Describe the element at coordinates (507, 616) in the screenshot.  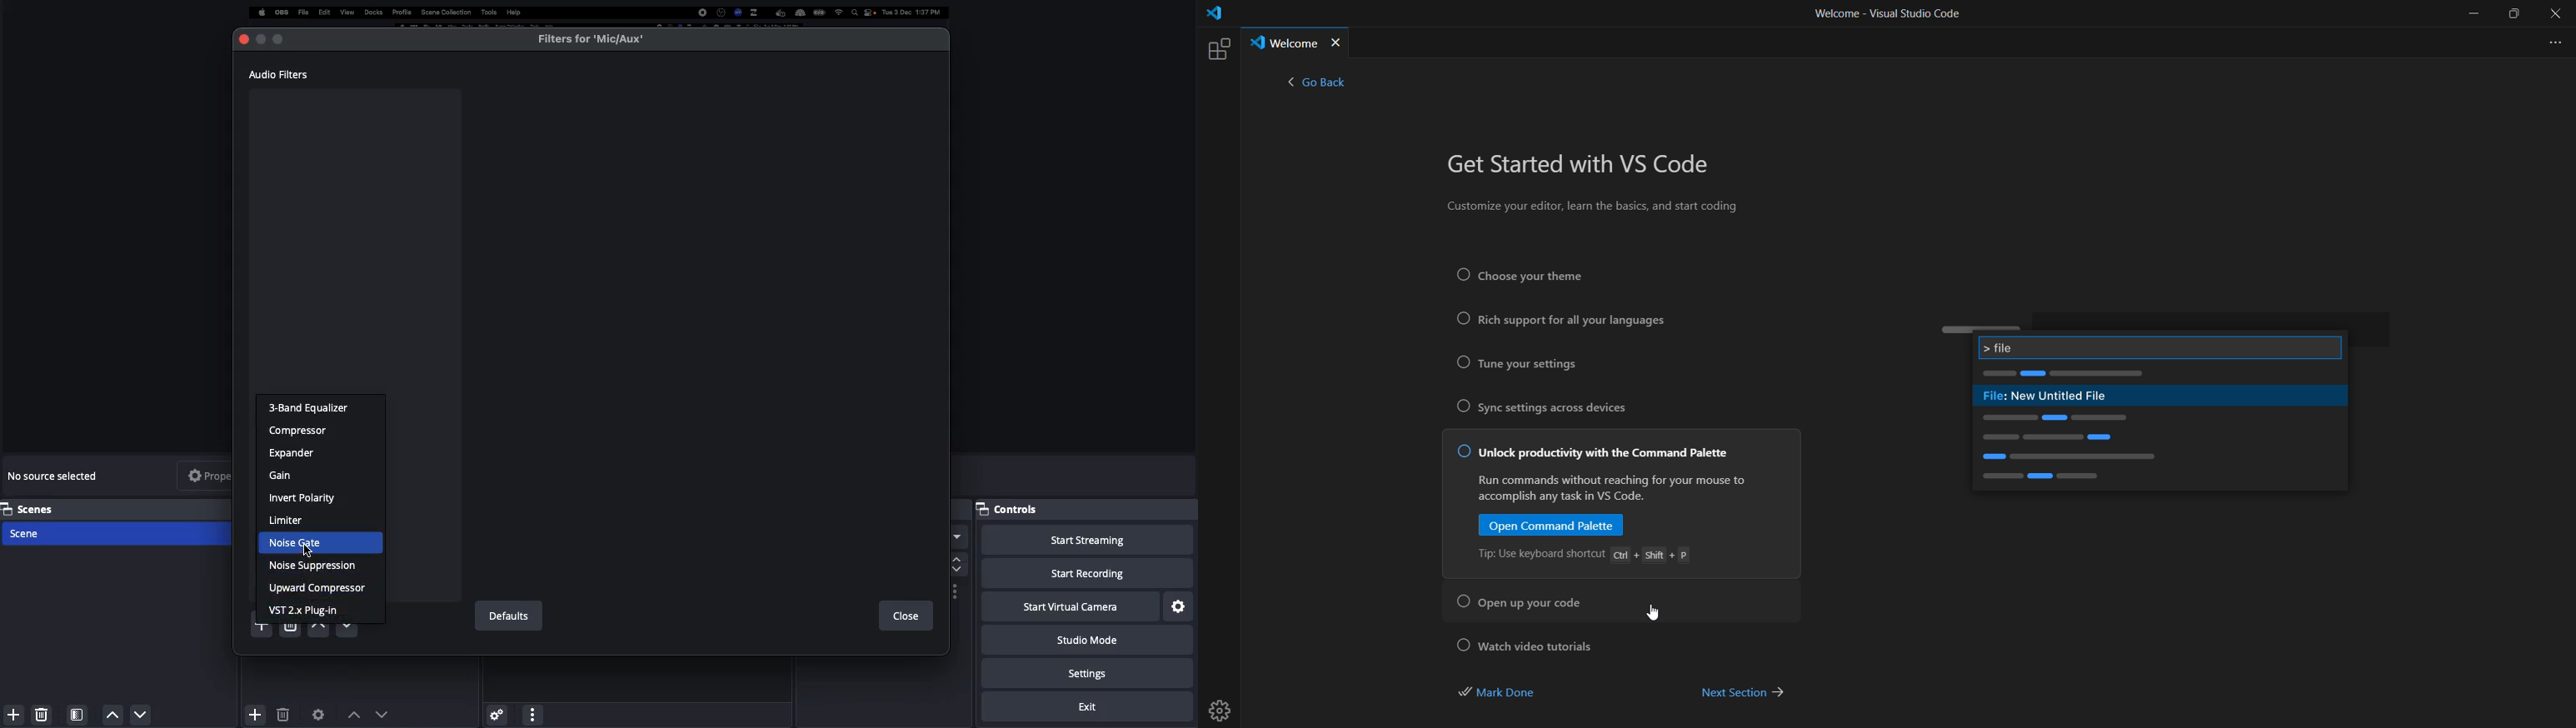
I see `Defaults` at that location.